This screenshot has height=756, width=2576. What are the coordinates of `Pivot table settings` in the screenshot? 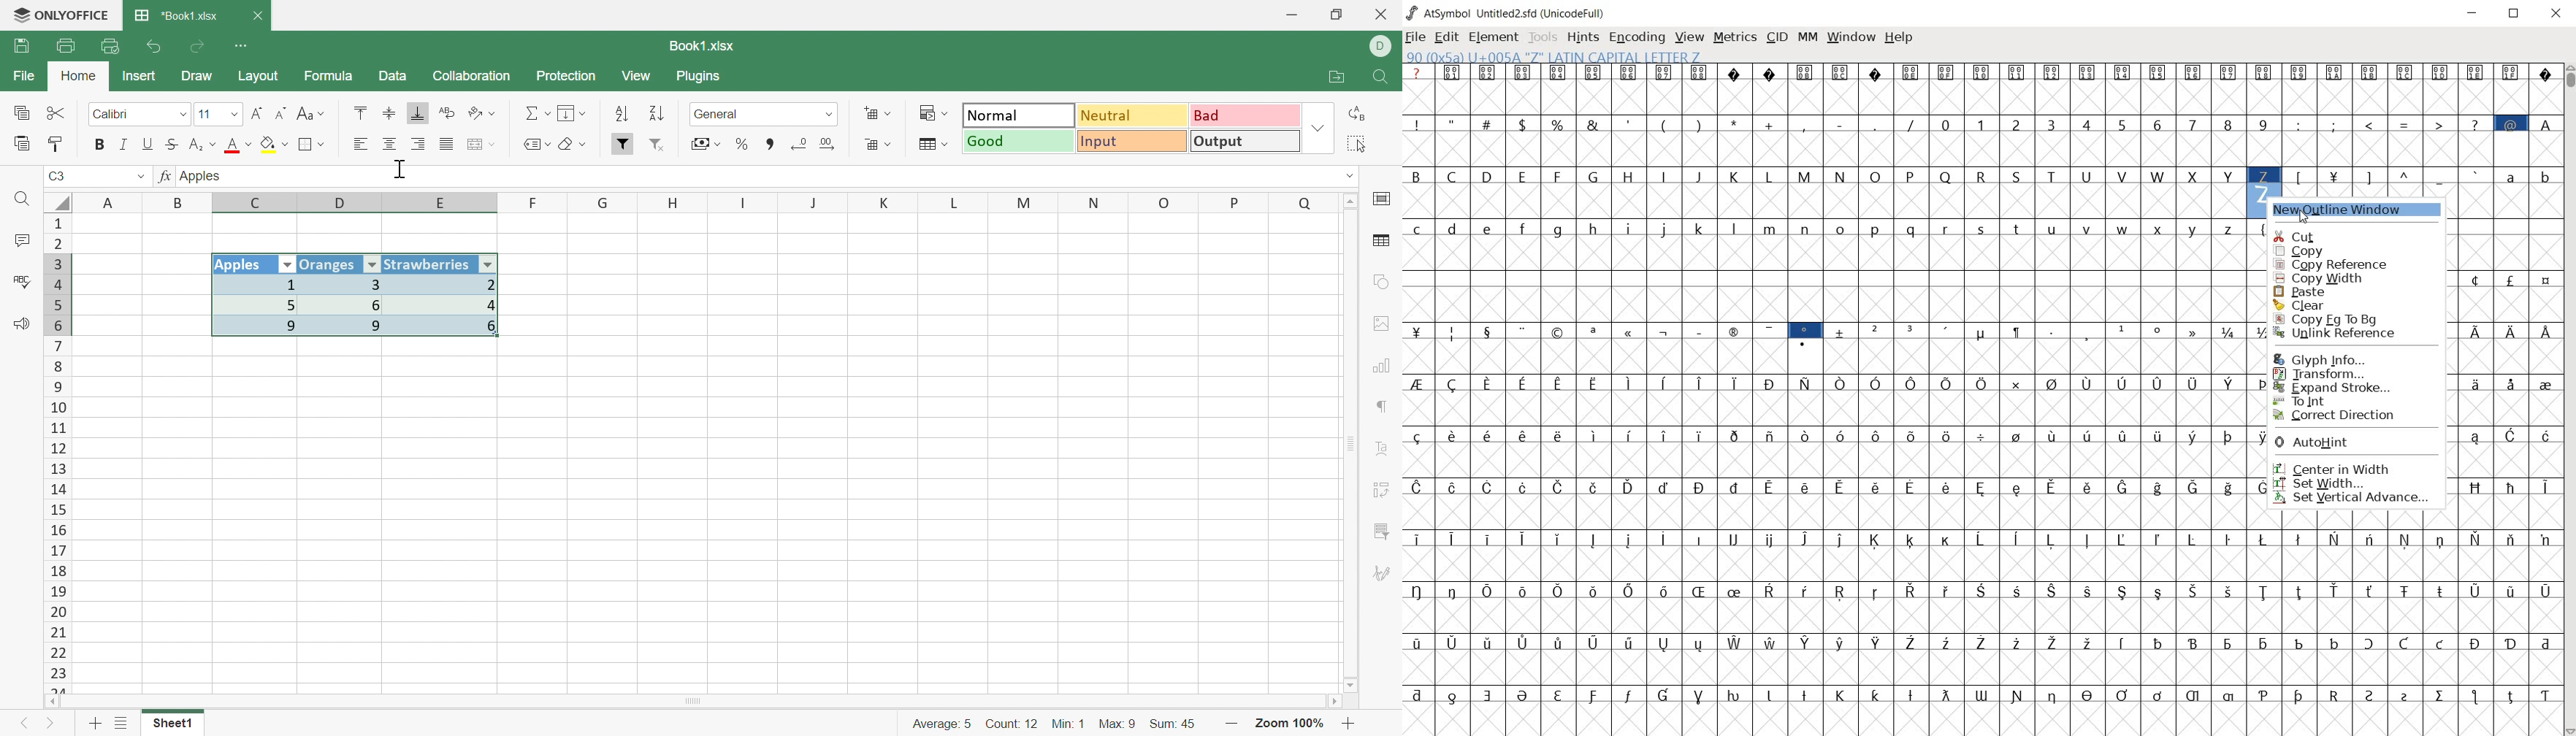 It's located at (1388, 487).